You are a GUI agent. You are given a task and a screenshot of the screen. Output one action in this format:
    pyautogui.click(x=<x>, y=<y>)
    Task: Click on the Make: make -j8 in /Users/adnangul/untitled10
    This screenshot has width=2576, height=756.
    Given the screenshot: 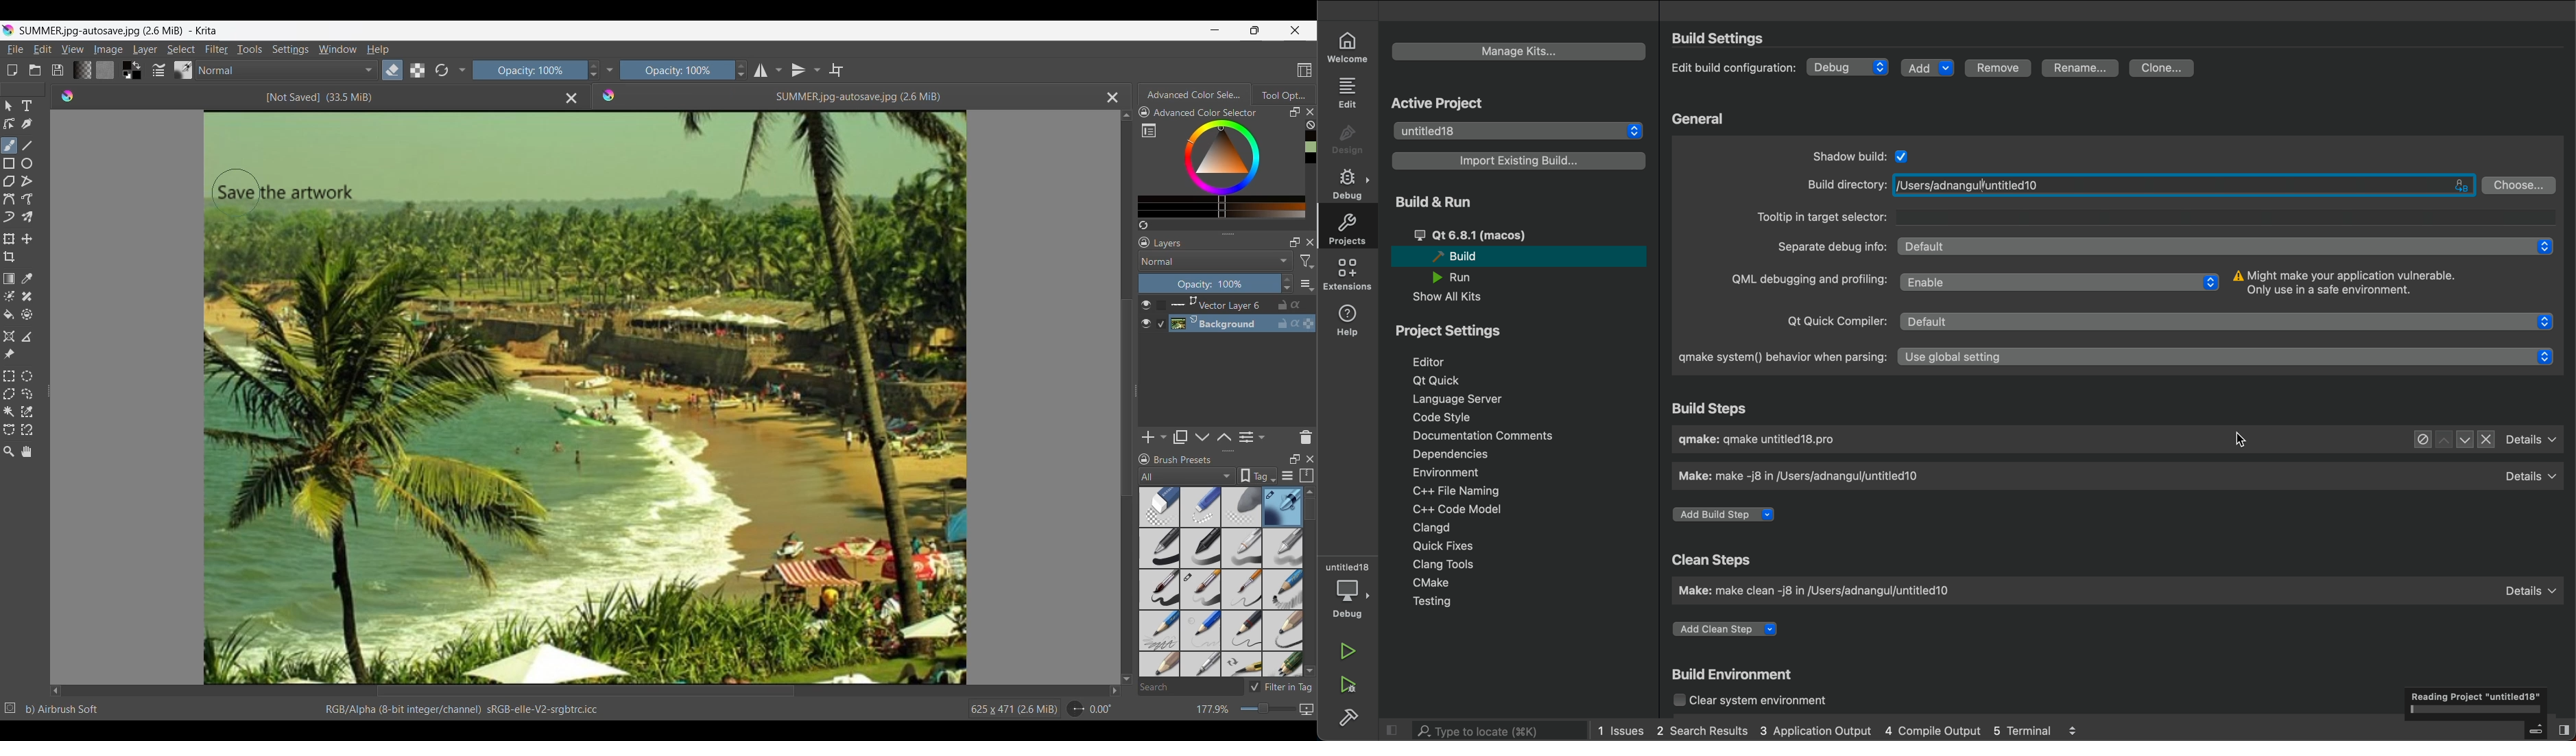 What is the action you would take?
    pyautogui.click(x=1800, y=477)
    